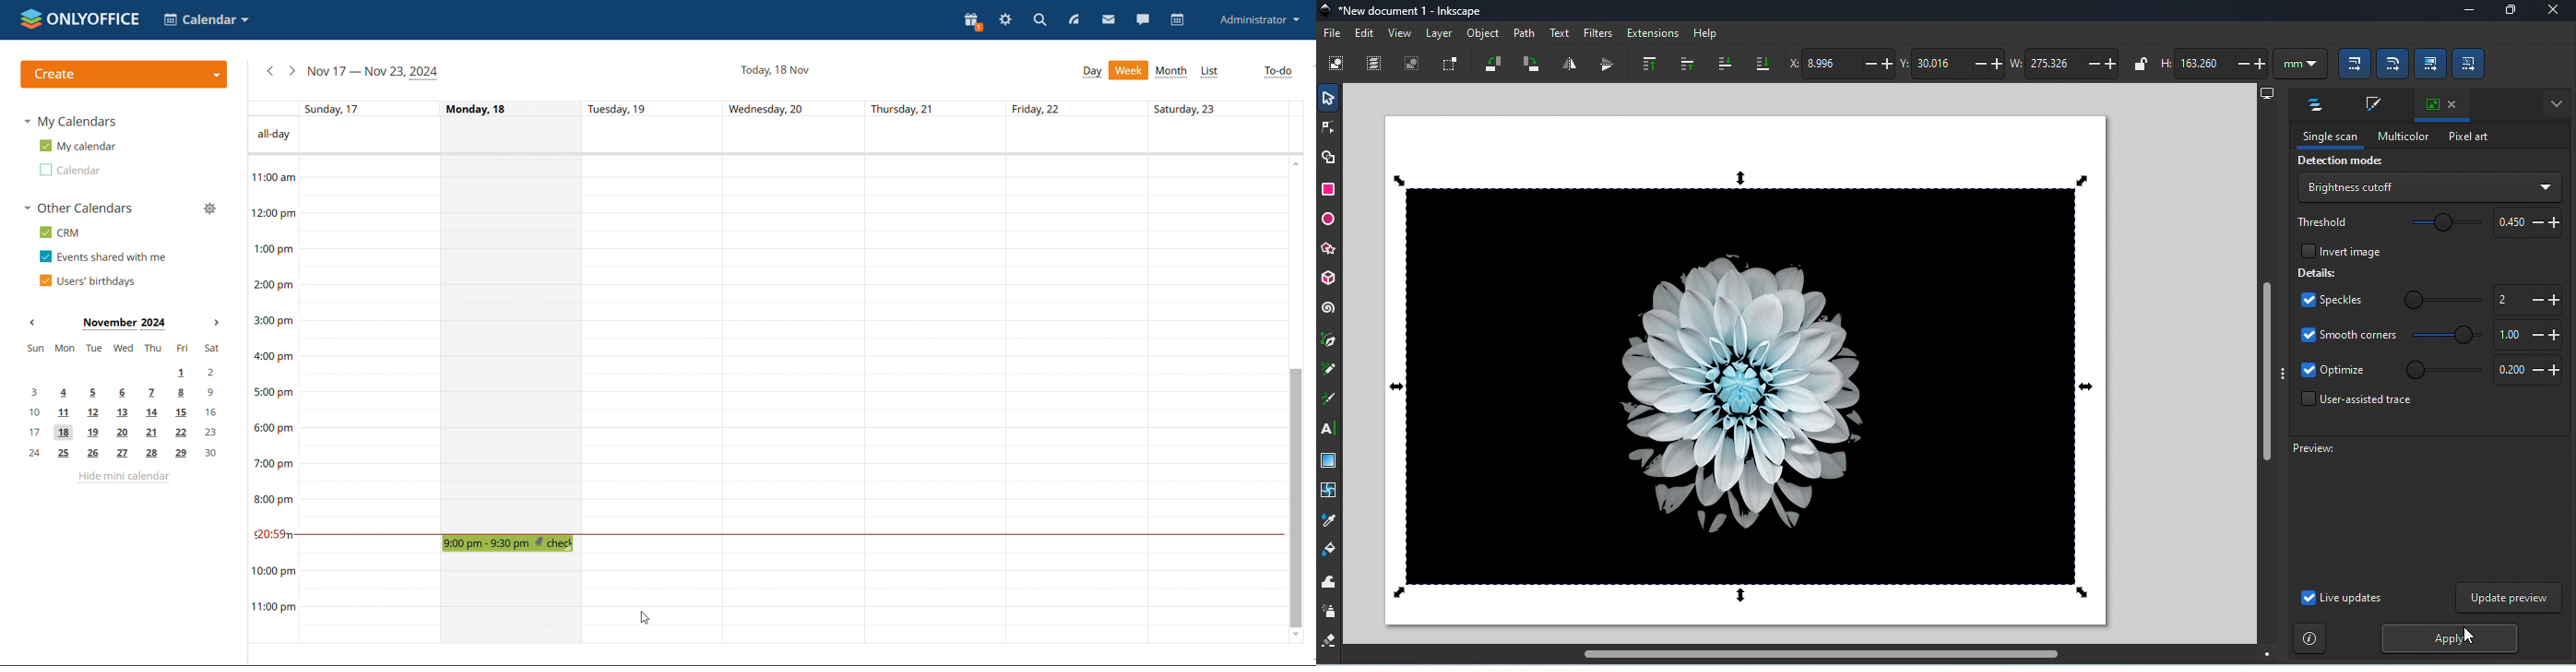  I want to click on Select all in all layers, so click(1376, 64).